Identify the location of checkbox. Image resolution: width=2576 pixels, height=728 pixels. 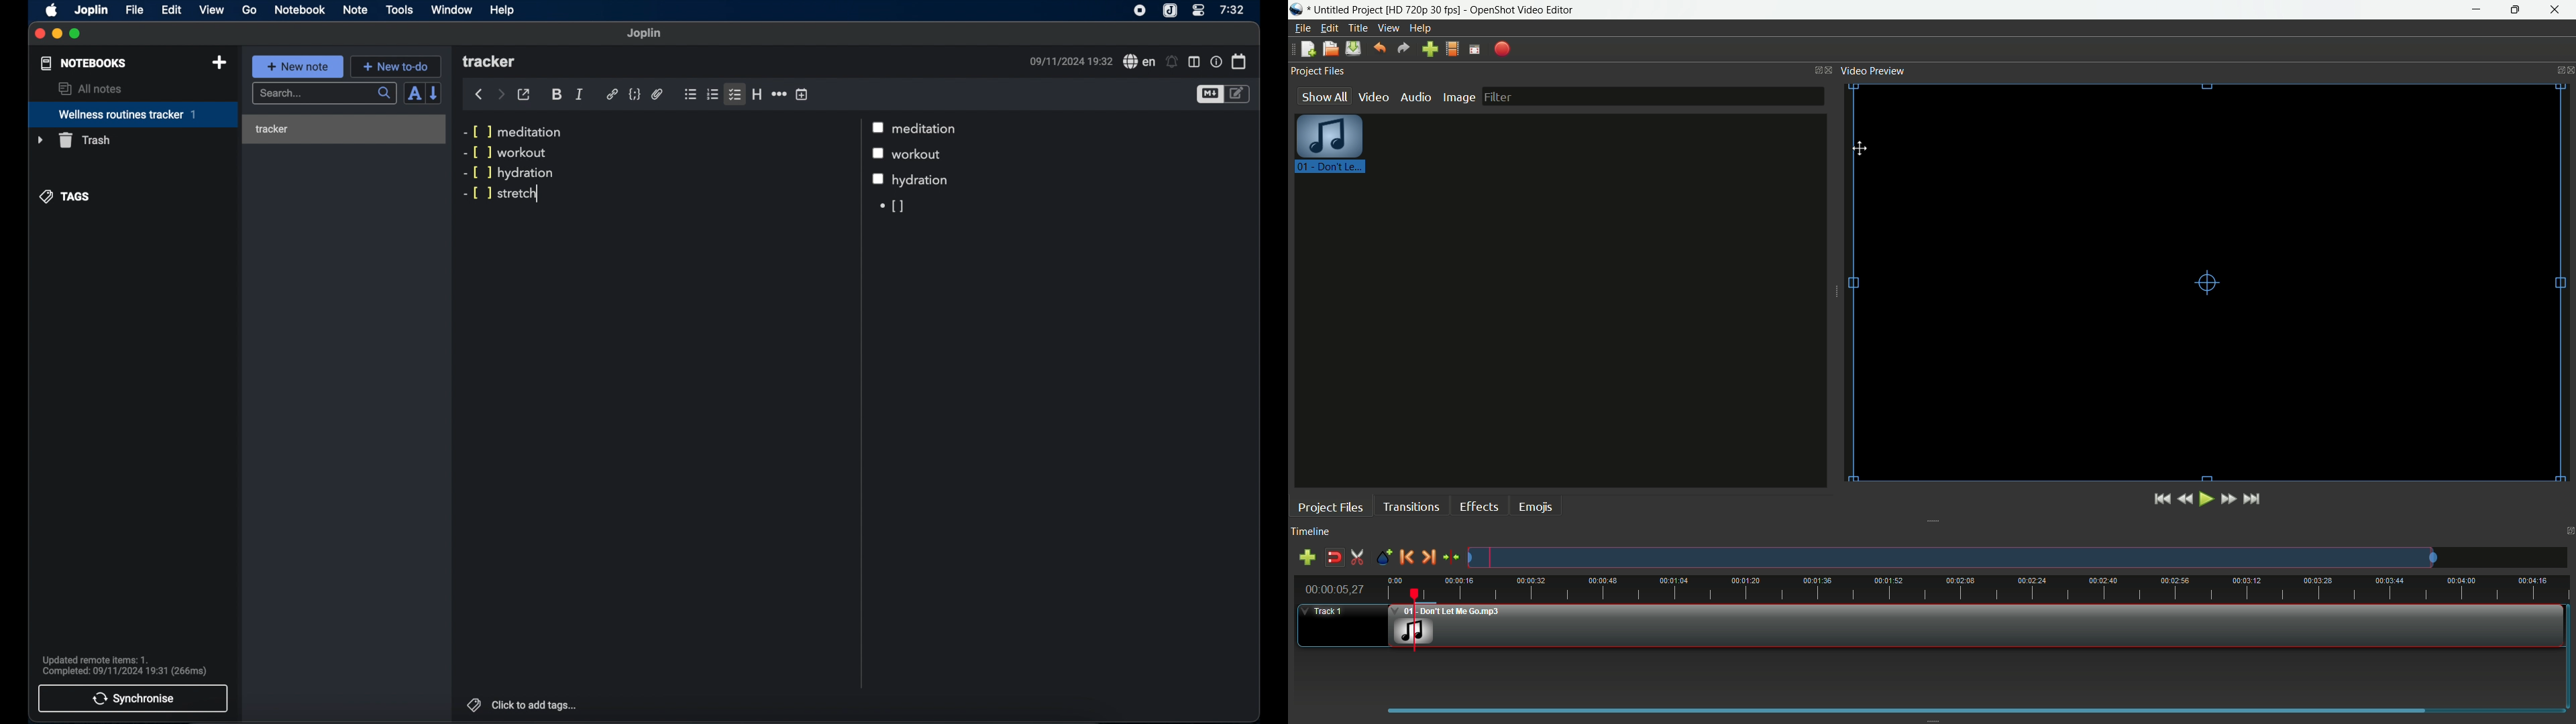
(879, 127).